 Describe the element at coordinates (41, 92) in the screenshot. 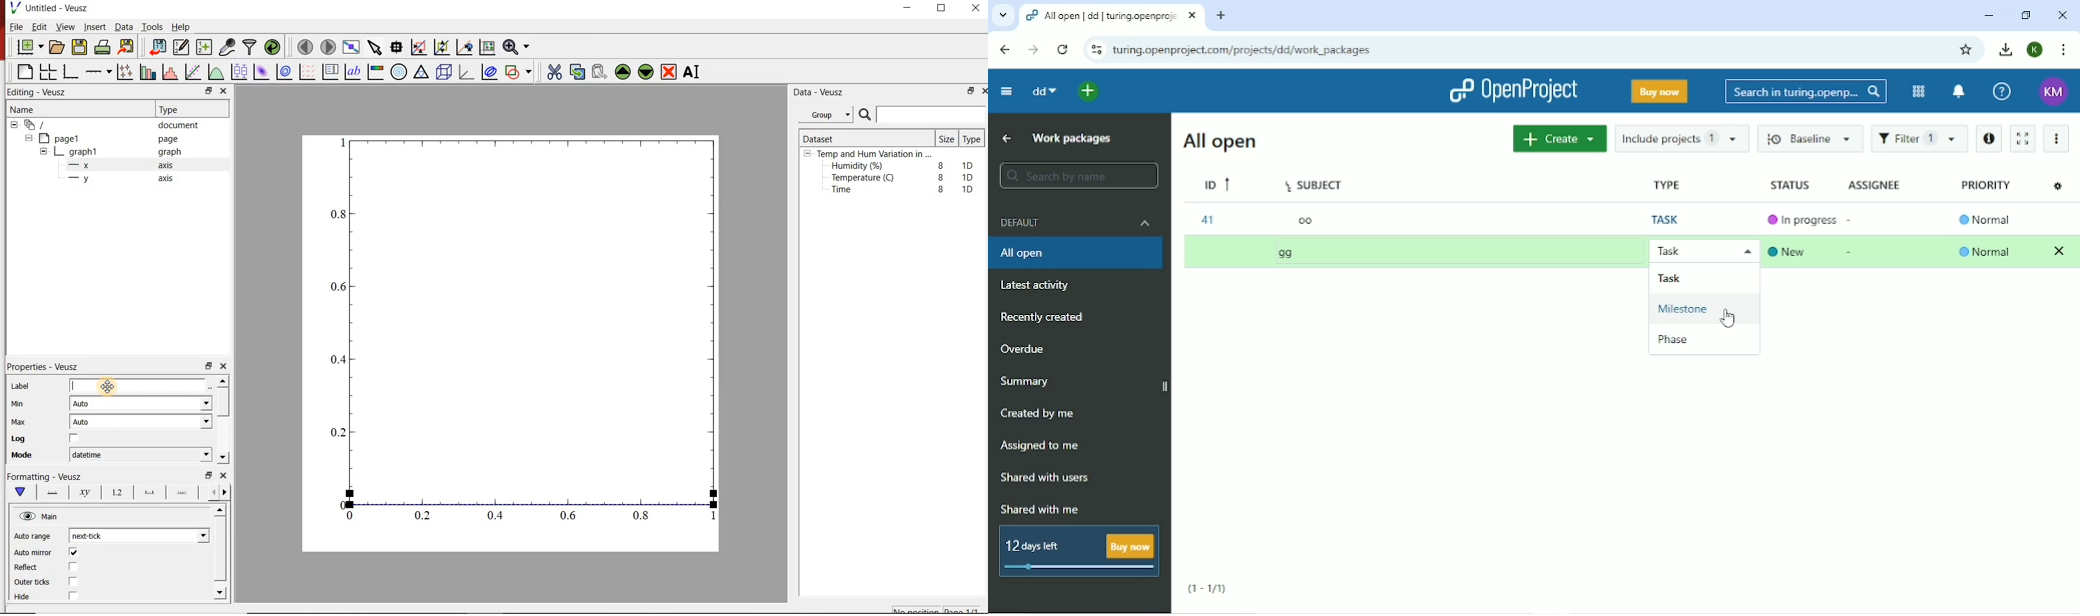

I see `Editing - Veusz` at that location.